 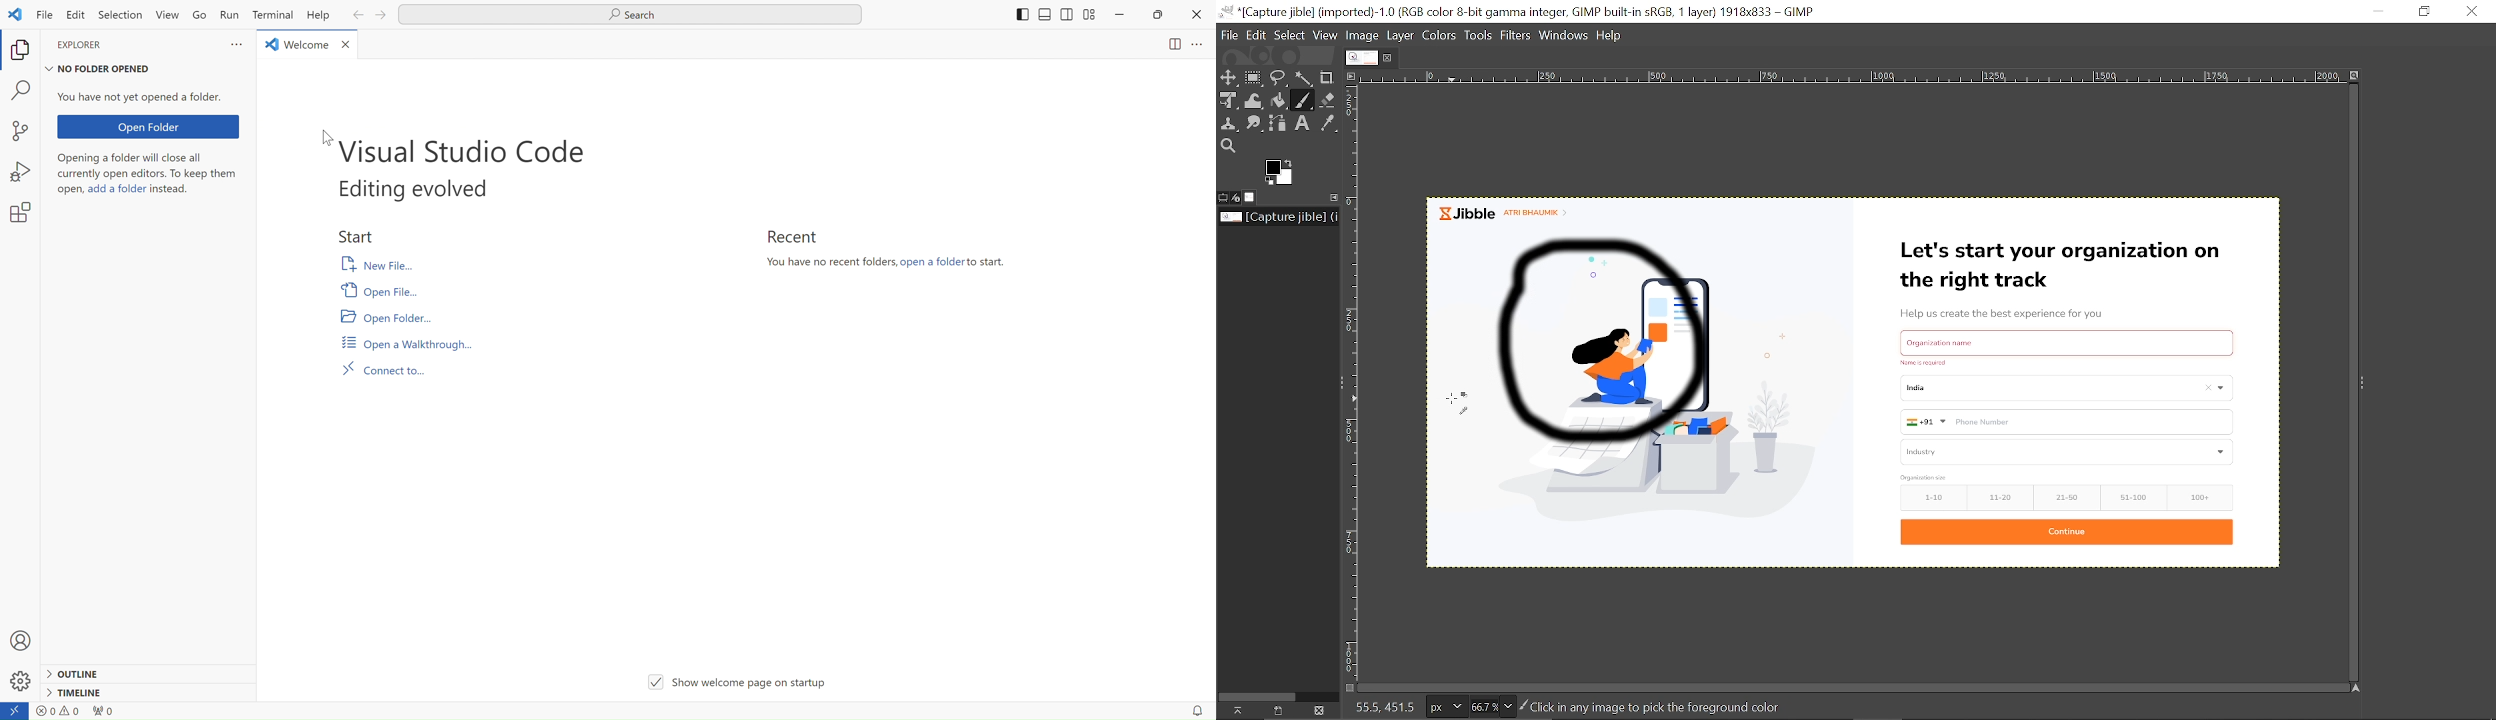 What do you see at coordinates (1490, 707) in the screenshot?
I see `Zoom` at bounding box center [1490, 707].